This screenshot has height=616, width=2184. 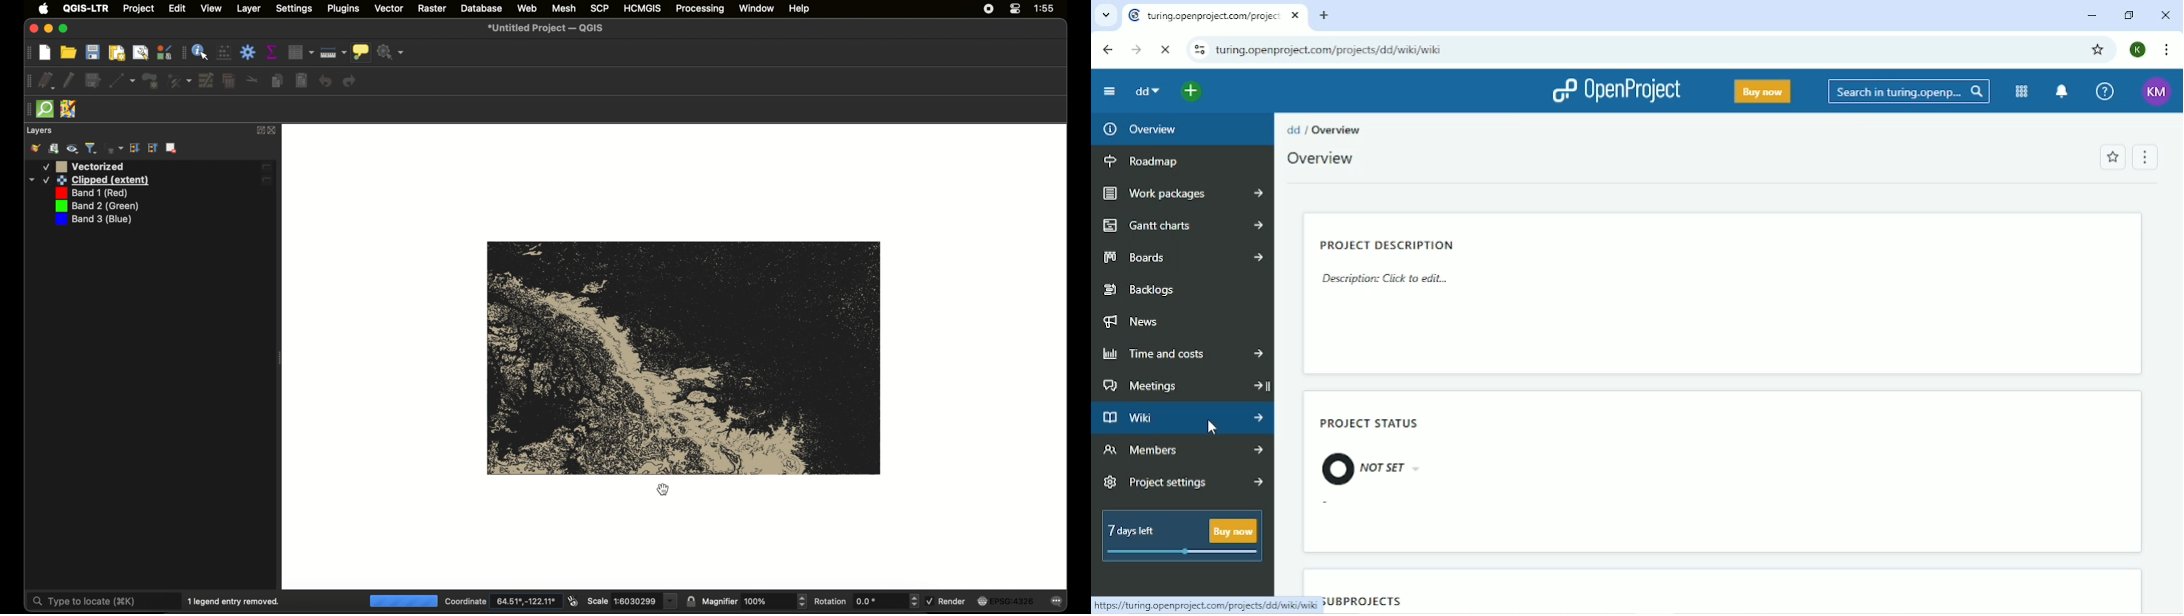 I want to click on OpenProject, so click(x=1612, y=90).